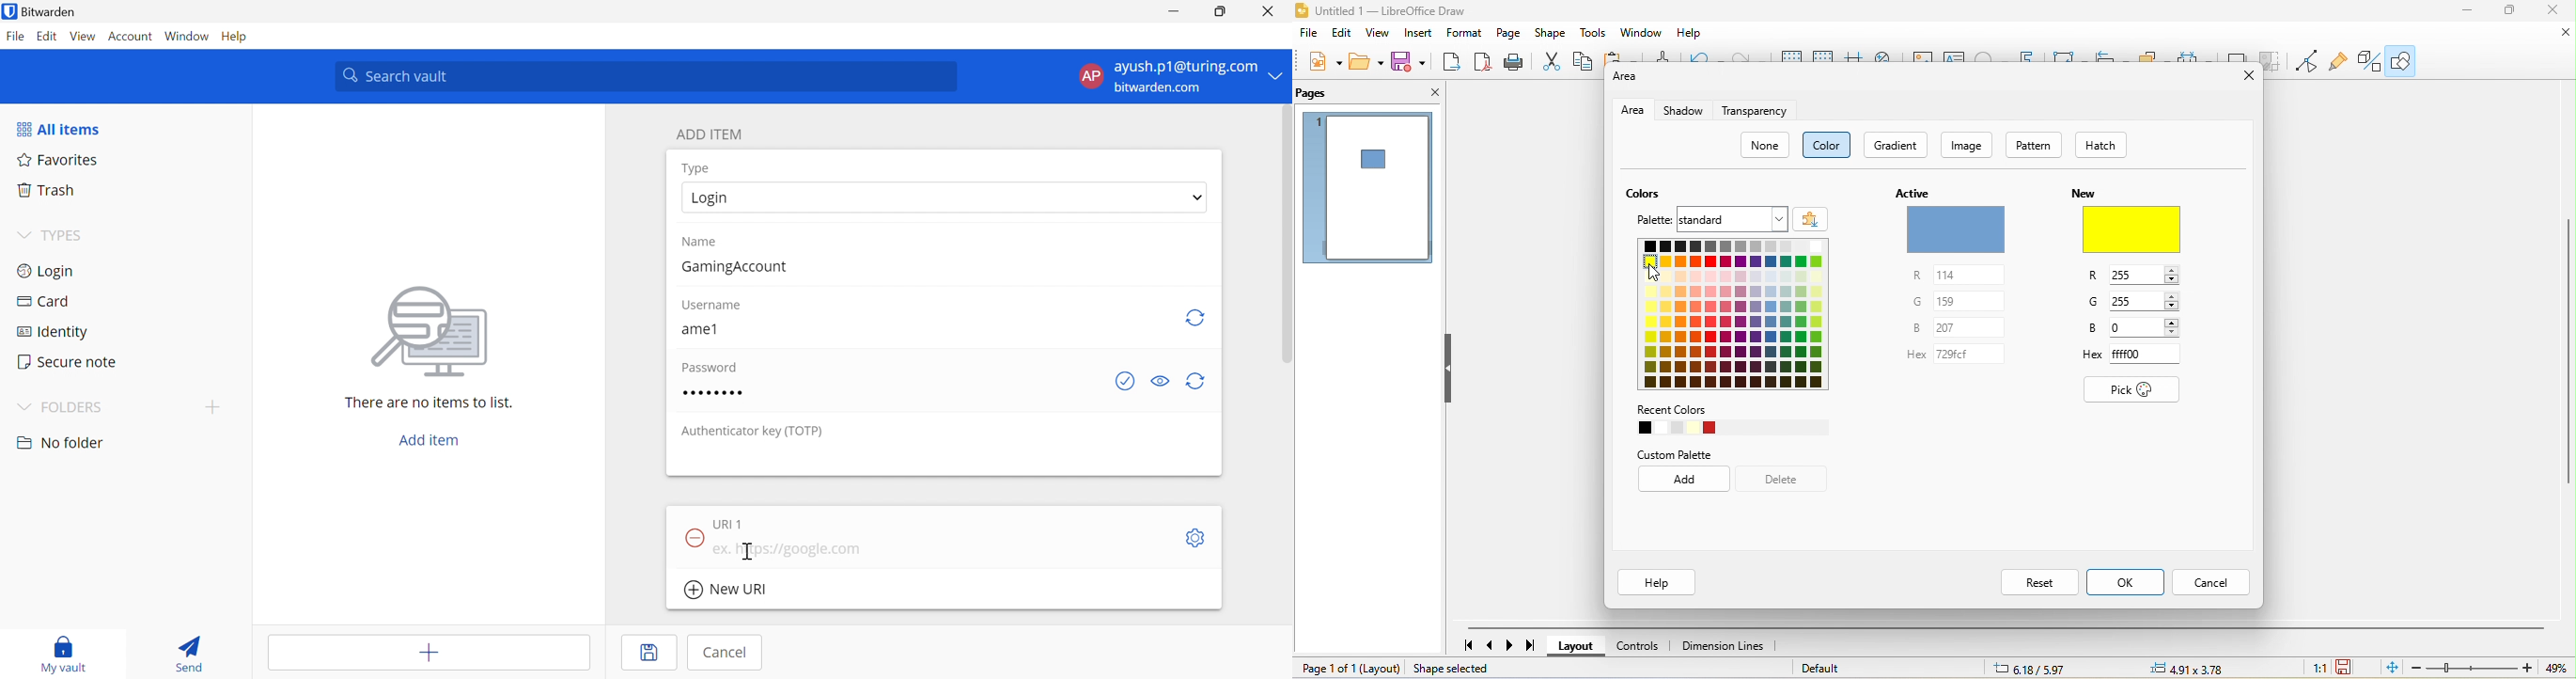 This screenshot has width=2576, height=700. I want to click on hex 729 cf, so click(1957, 355).